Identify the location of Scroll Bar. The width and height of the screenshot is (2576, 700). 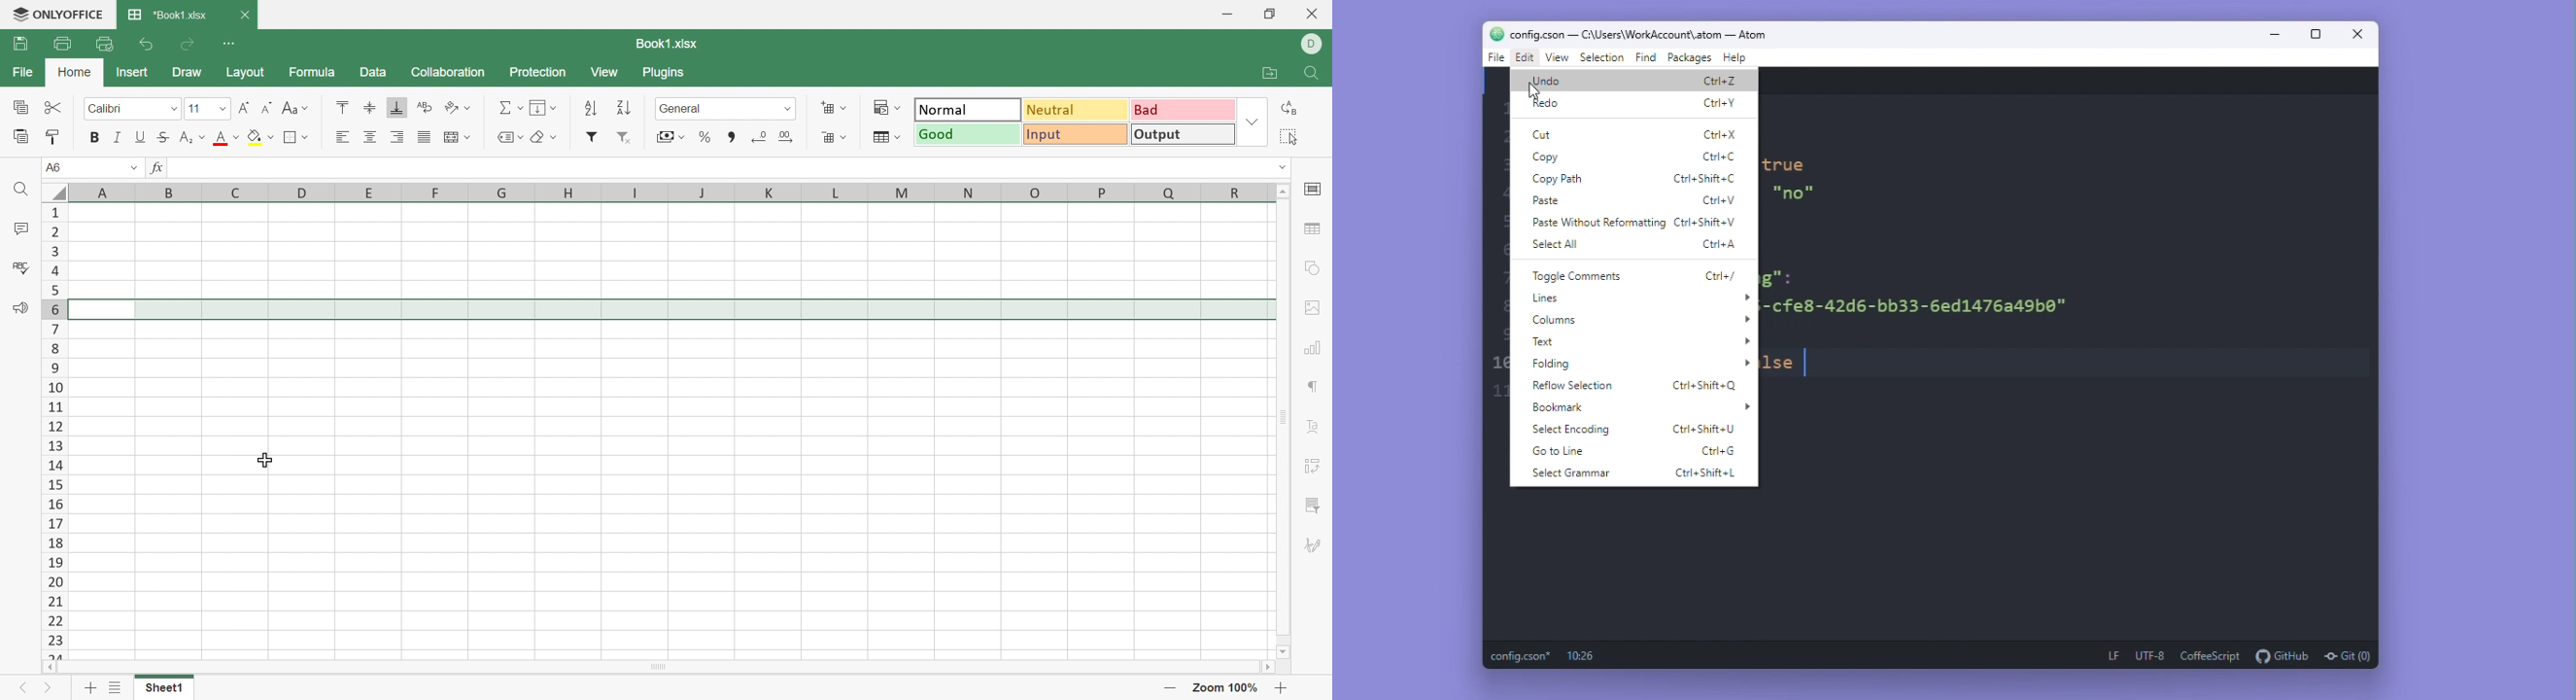
(1283, 424).